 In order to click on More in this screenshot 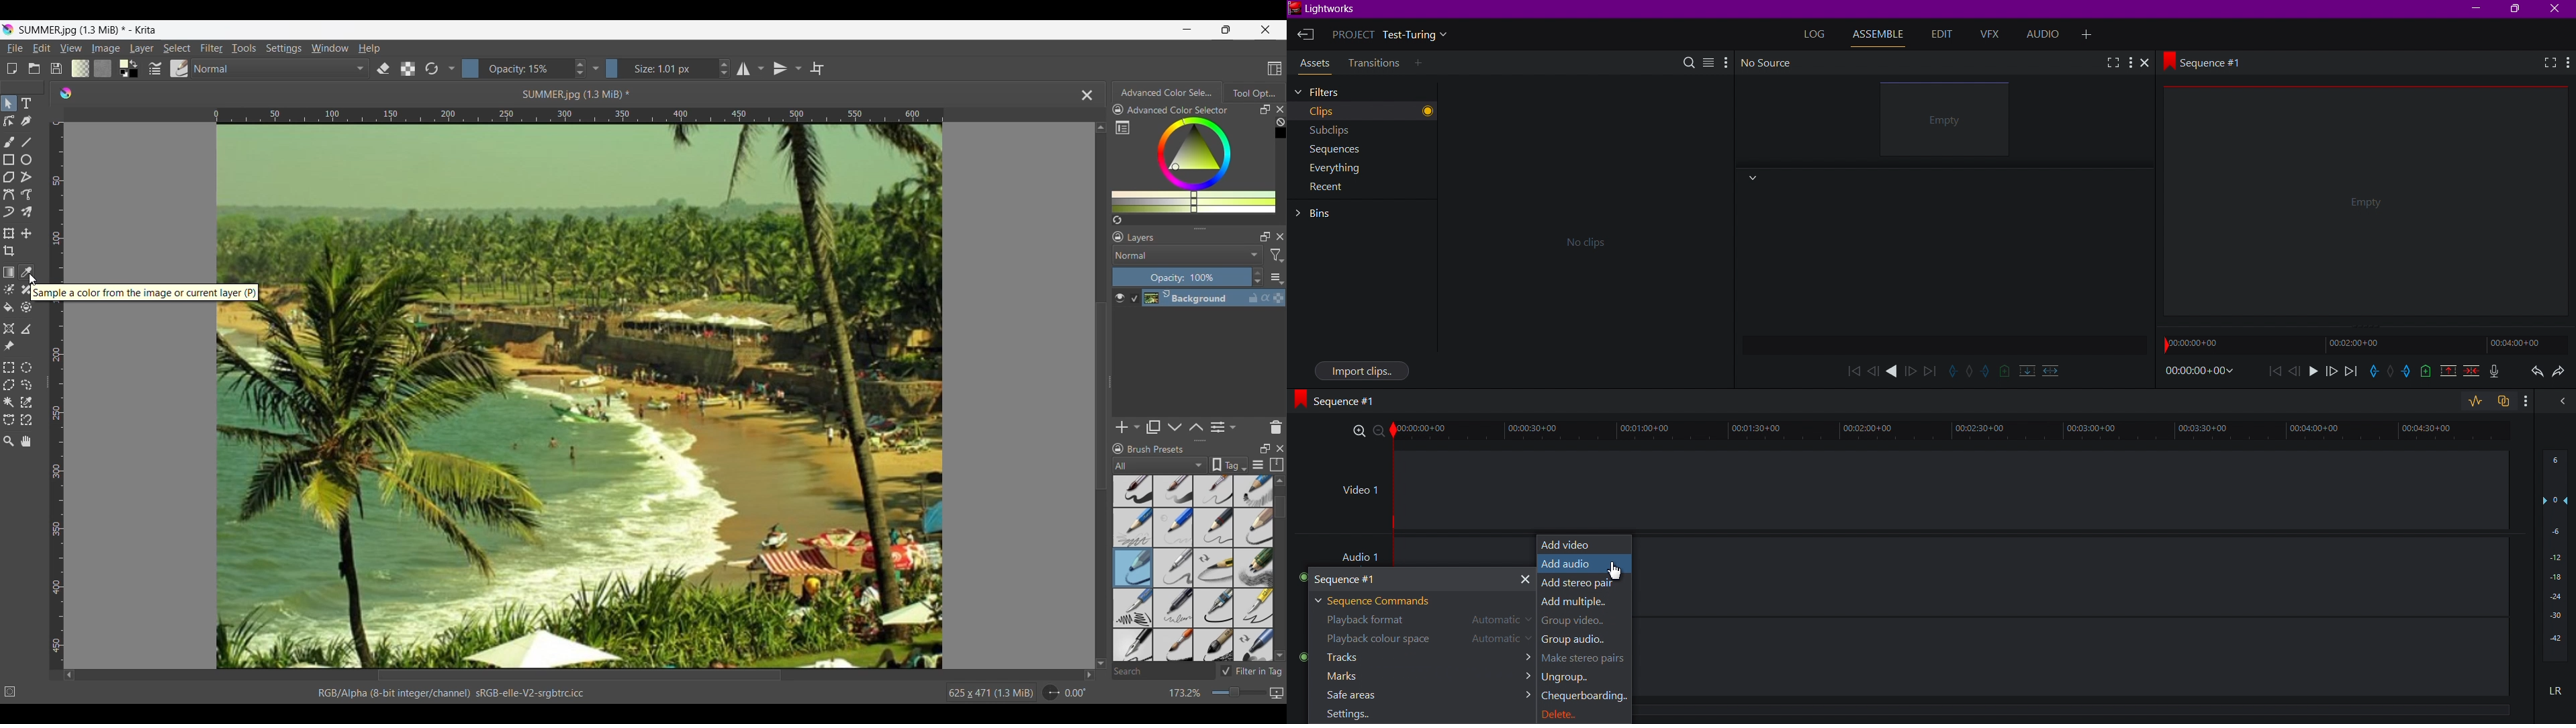, I will do `click(2567, 63)`.